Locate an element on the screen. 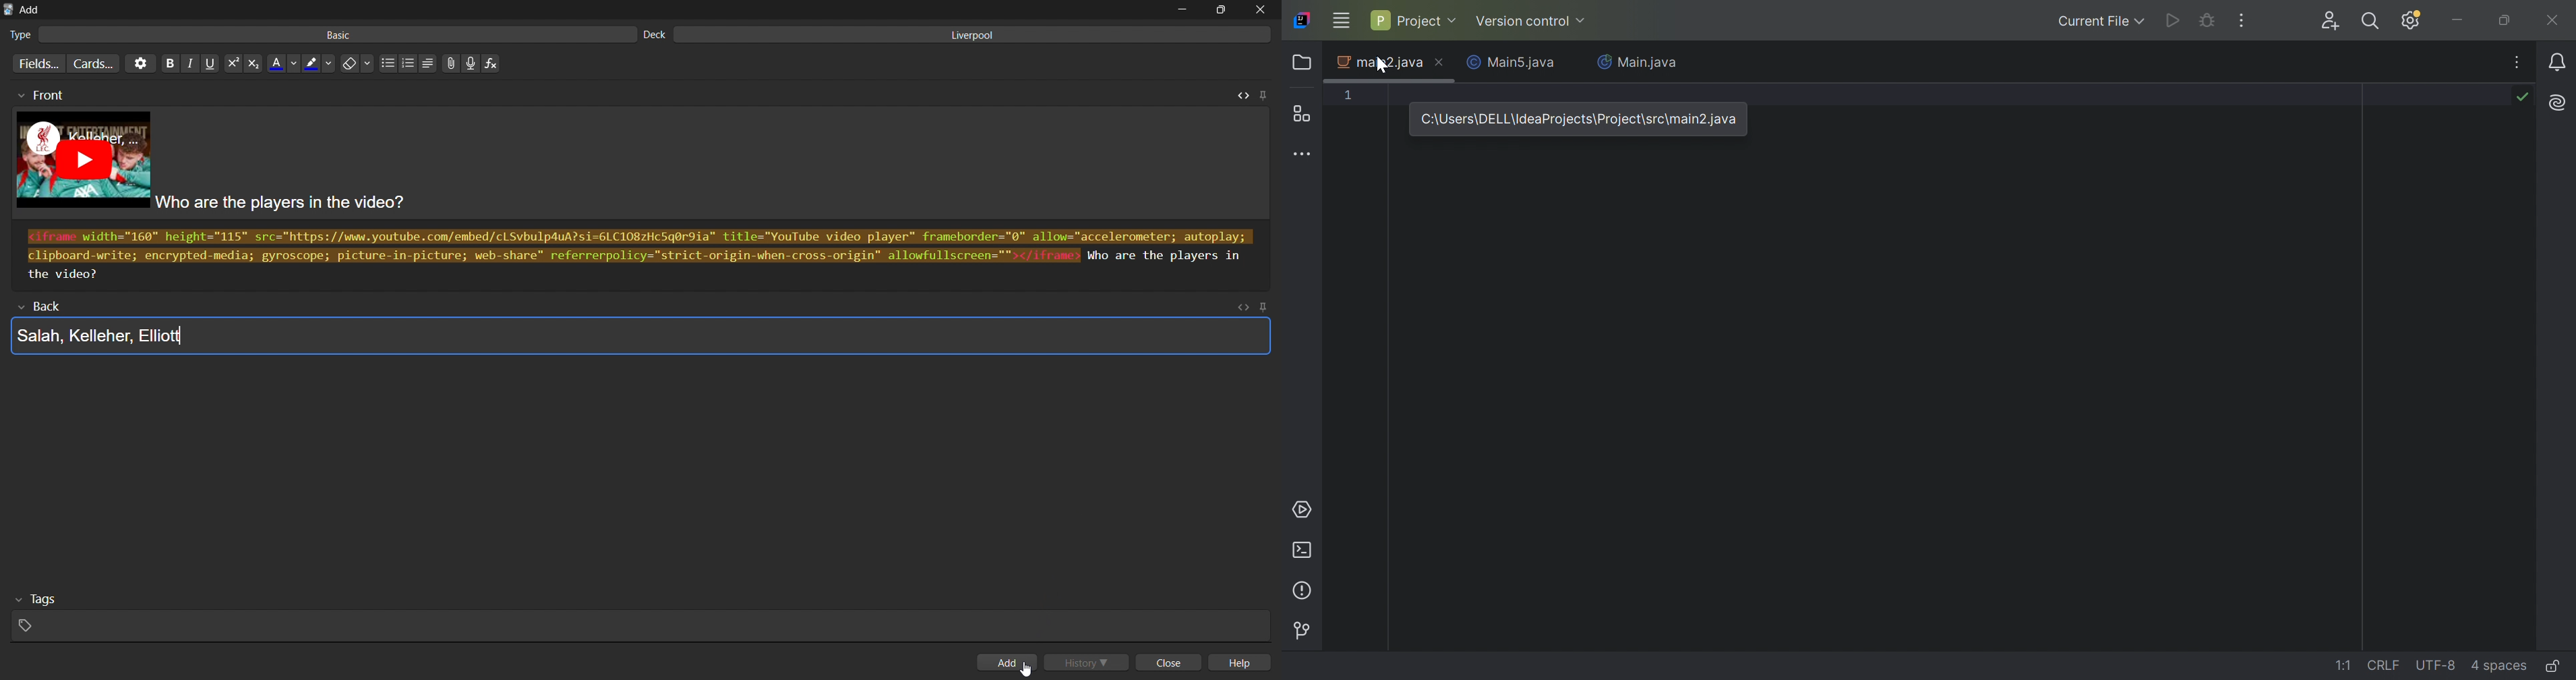 The height and width of the screenshot is (700, 2576). back is located at coordinates (47, 307).